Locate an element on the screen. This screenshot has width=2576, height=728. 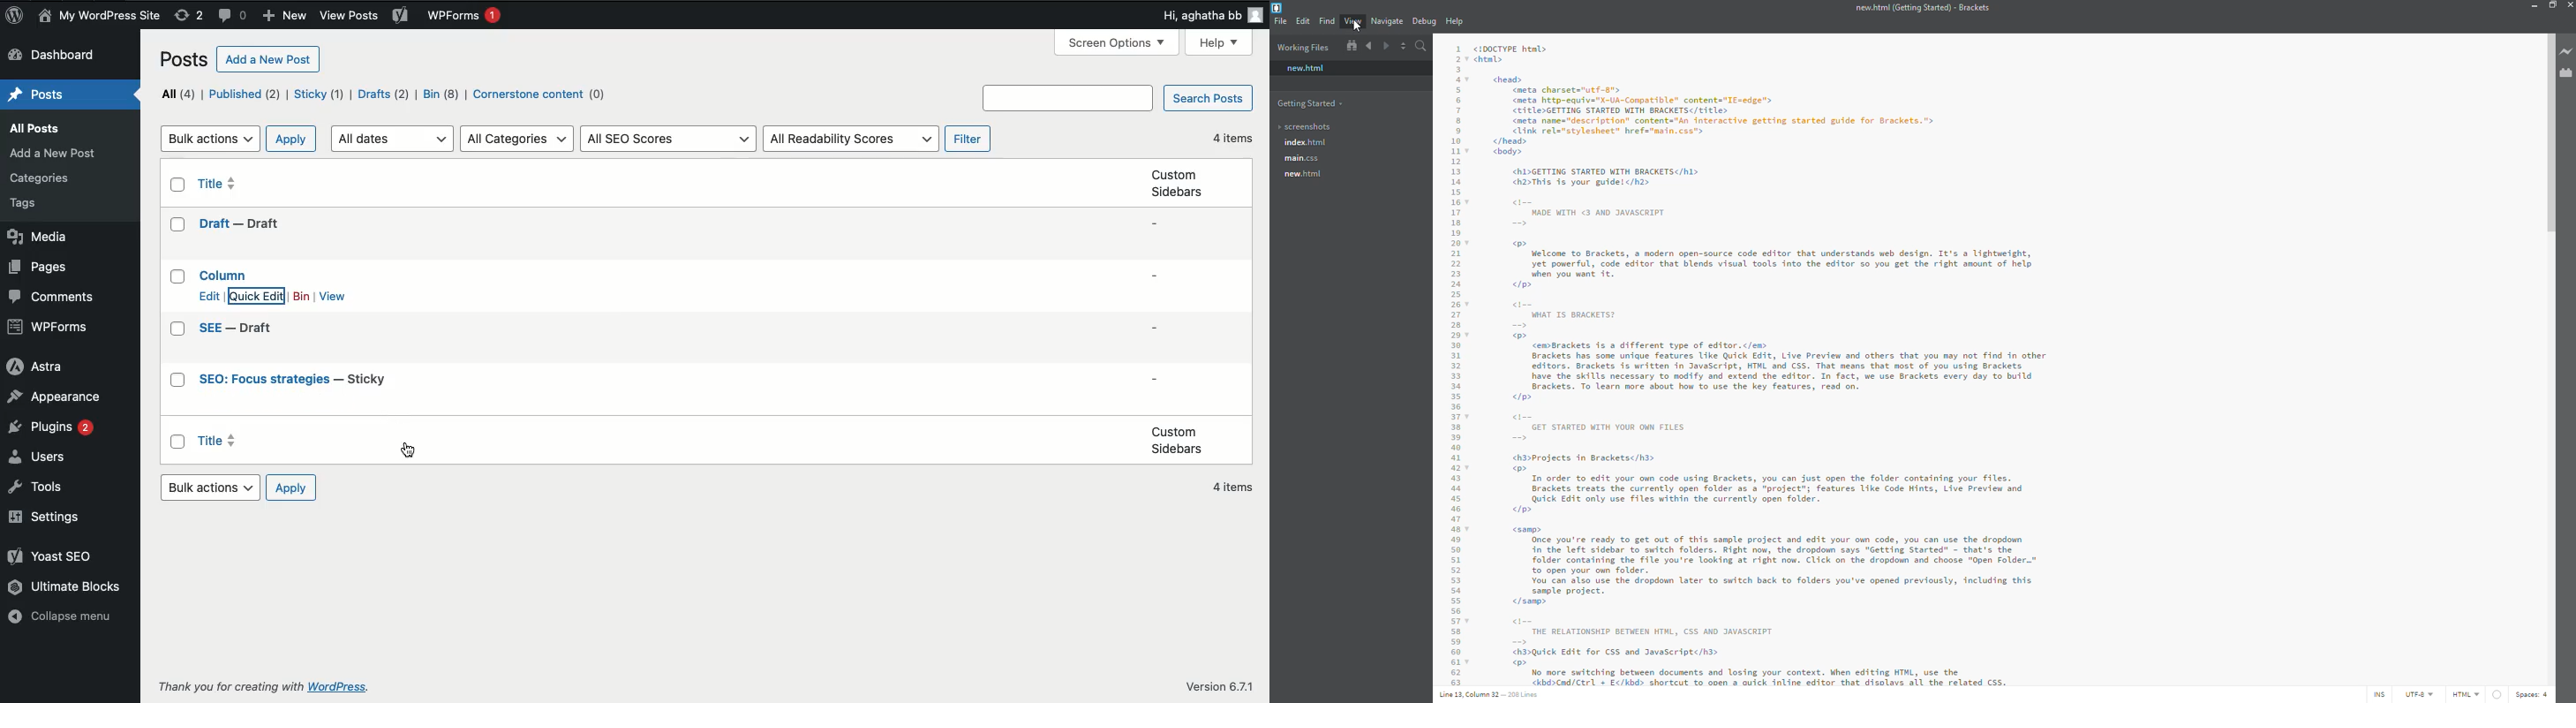
brackets is located at coordinates (1921, 9).